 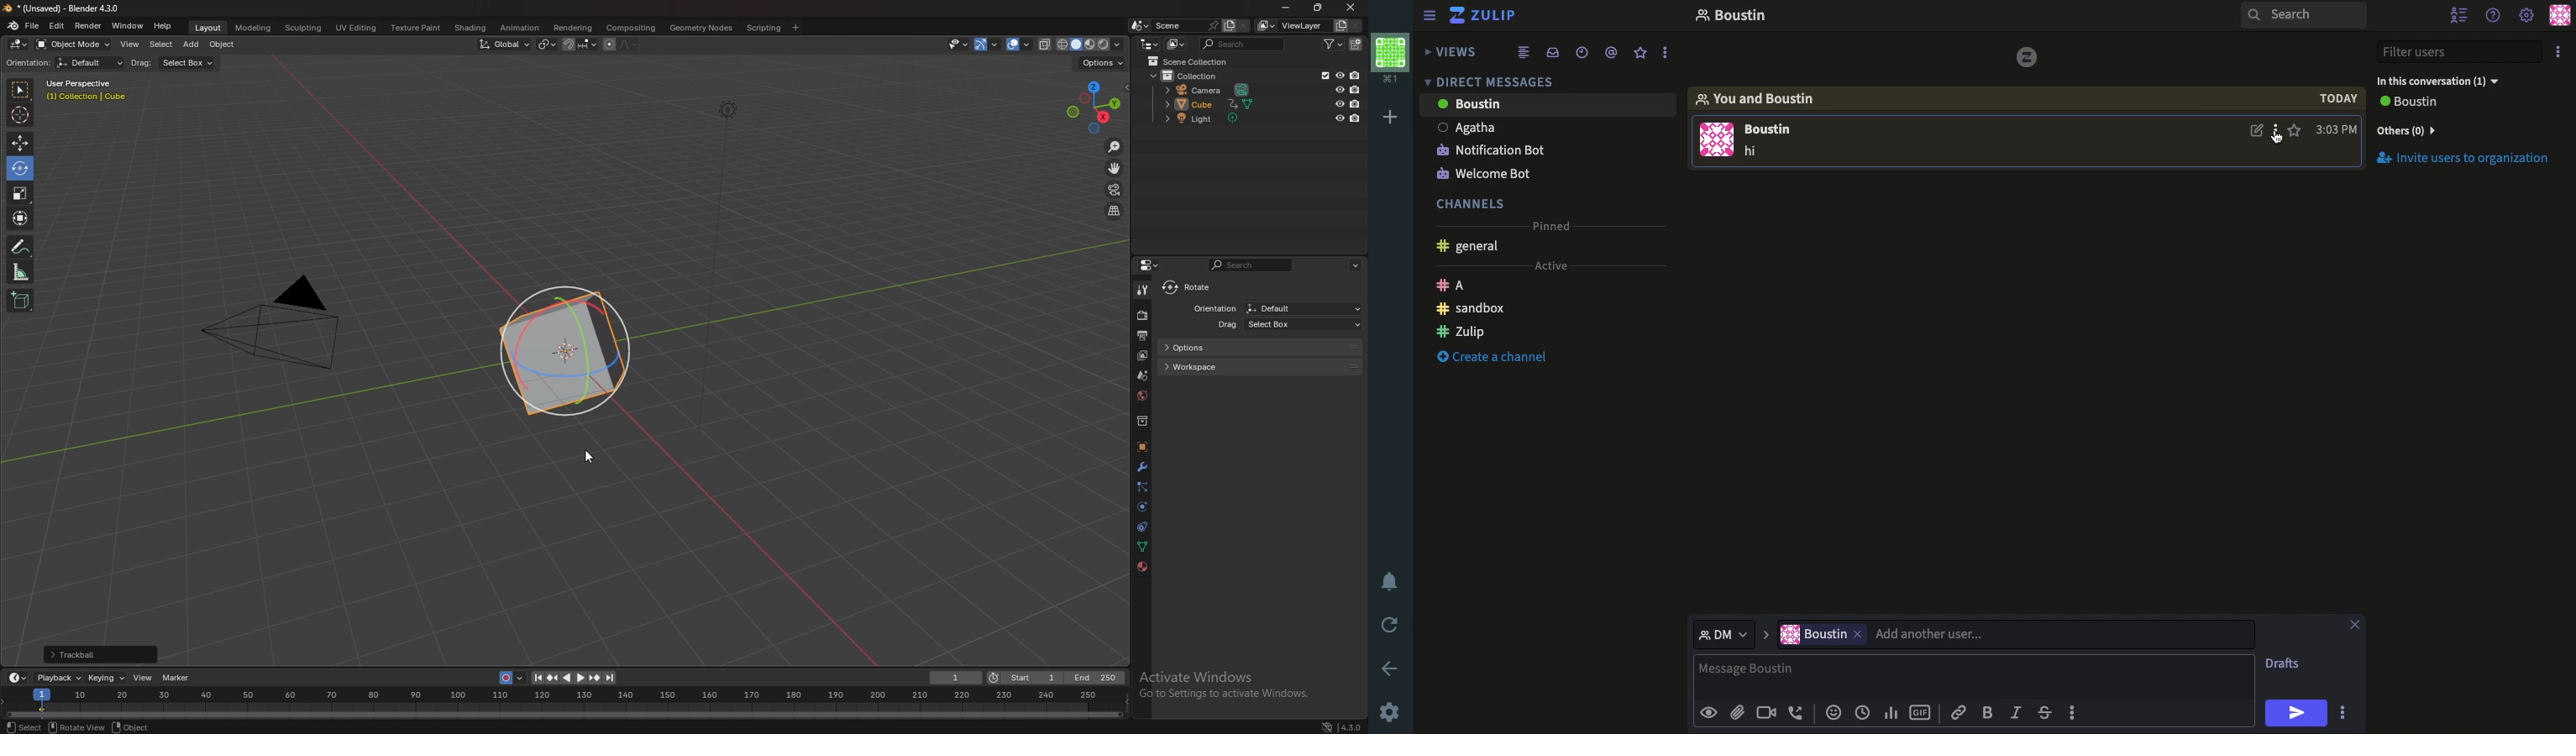 I want to click on Chart, so click(x=1889, y=711).